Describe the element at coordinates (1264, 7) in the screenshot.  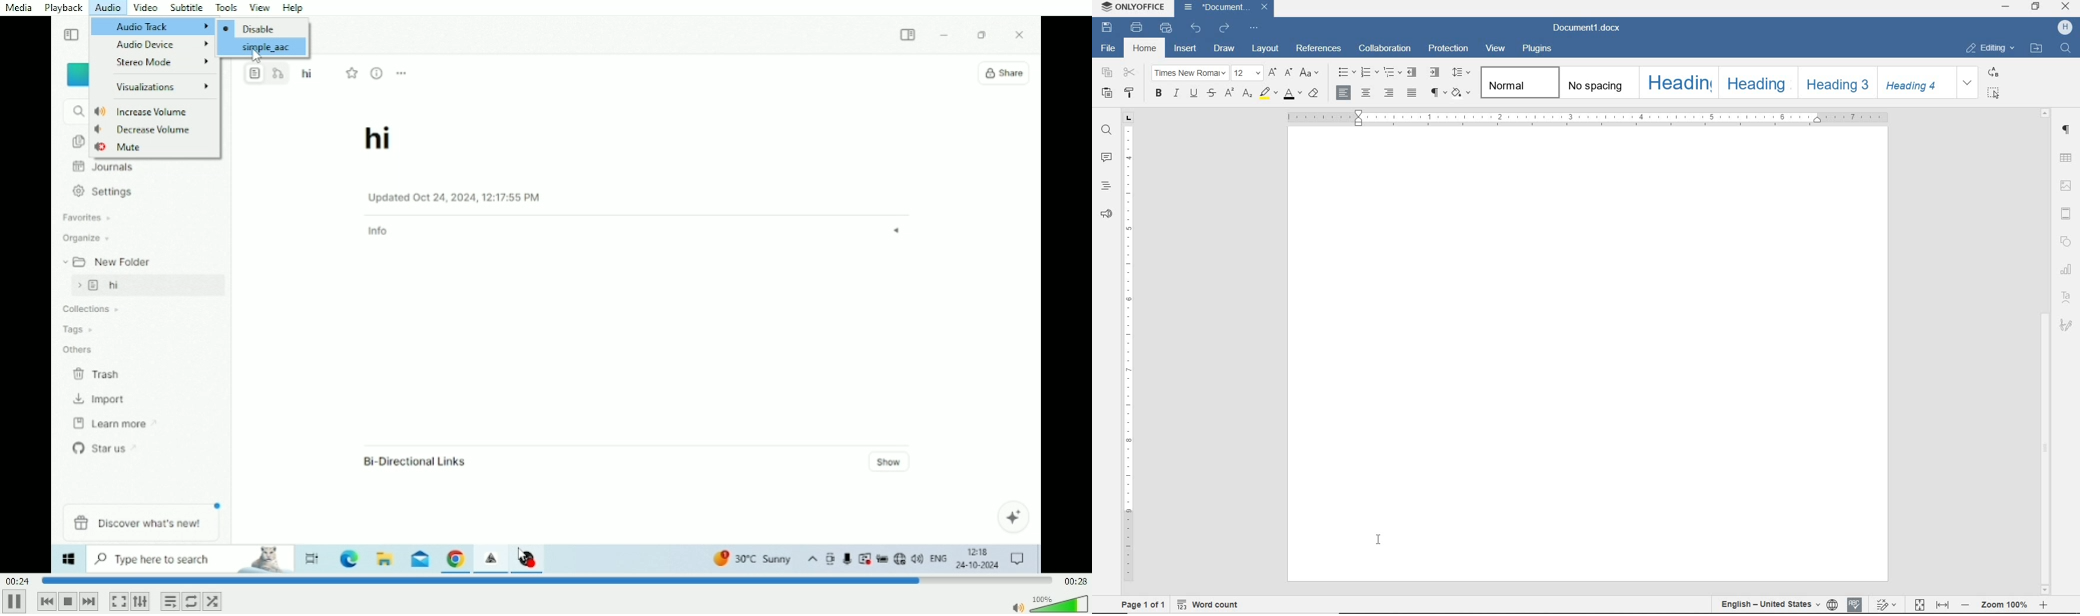
I see `Close` at that location.